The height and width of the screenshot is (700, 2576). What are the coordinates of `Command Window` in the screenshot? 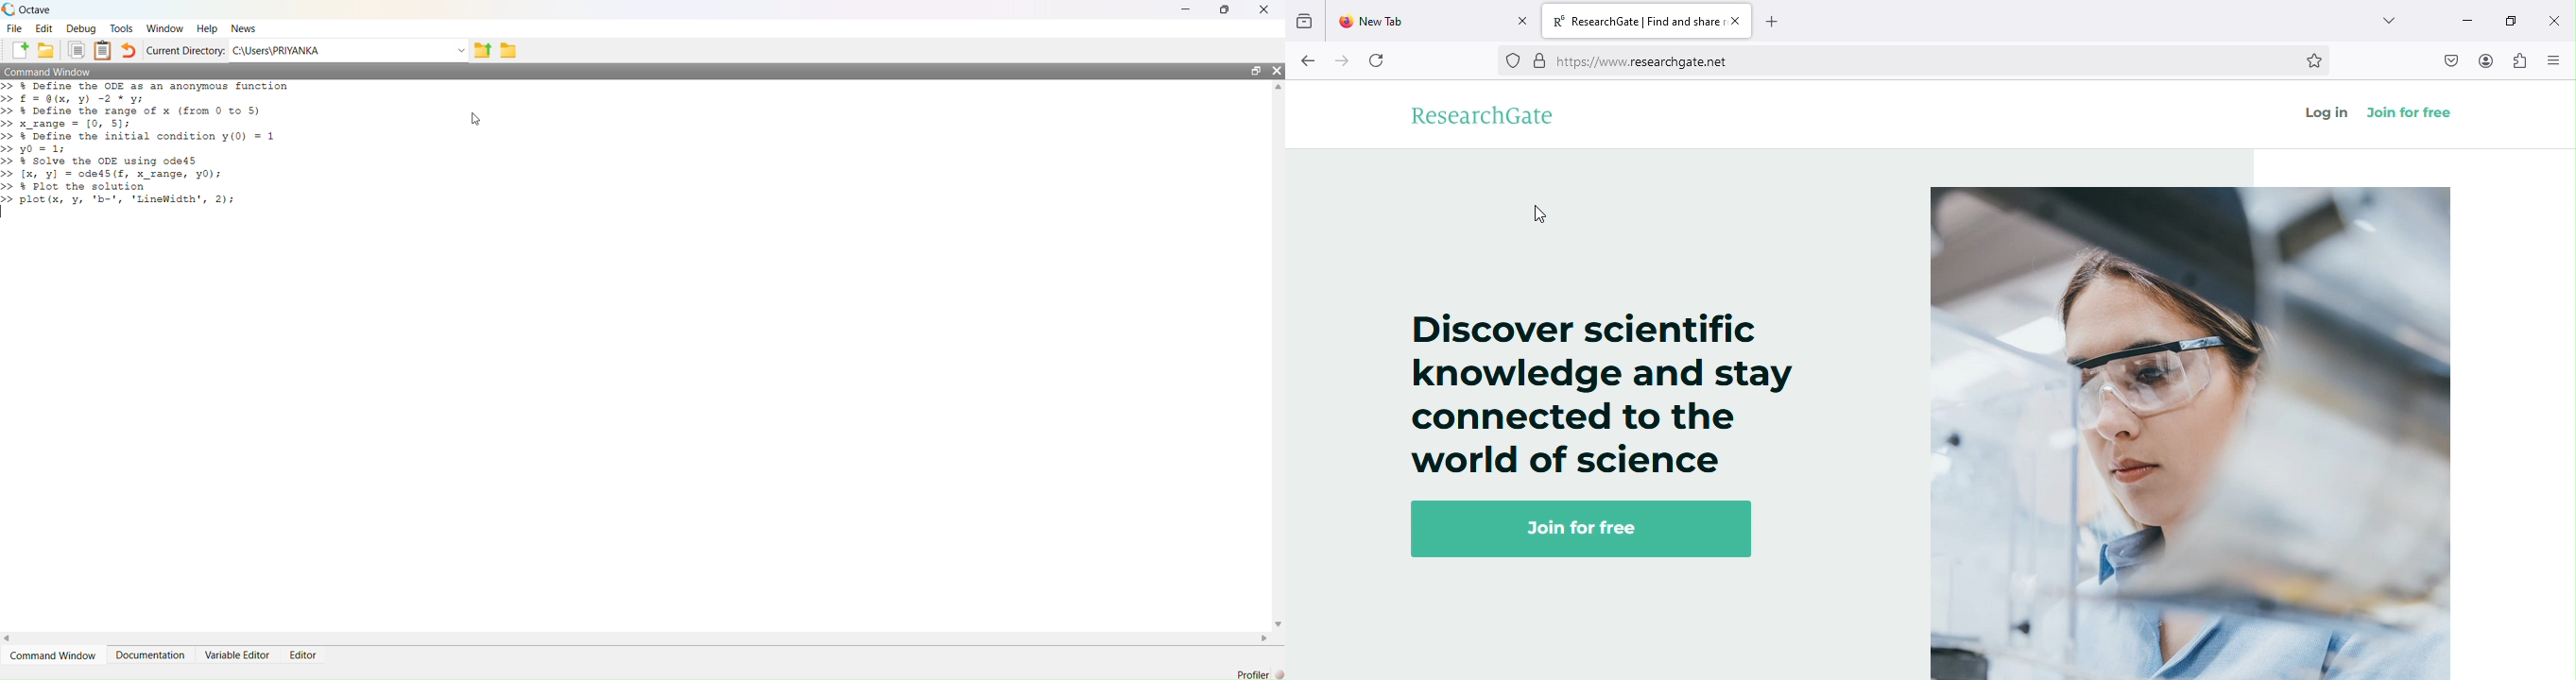 It's located at (53, 655).